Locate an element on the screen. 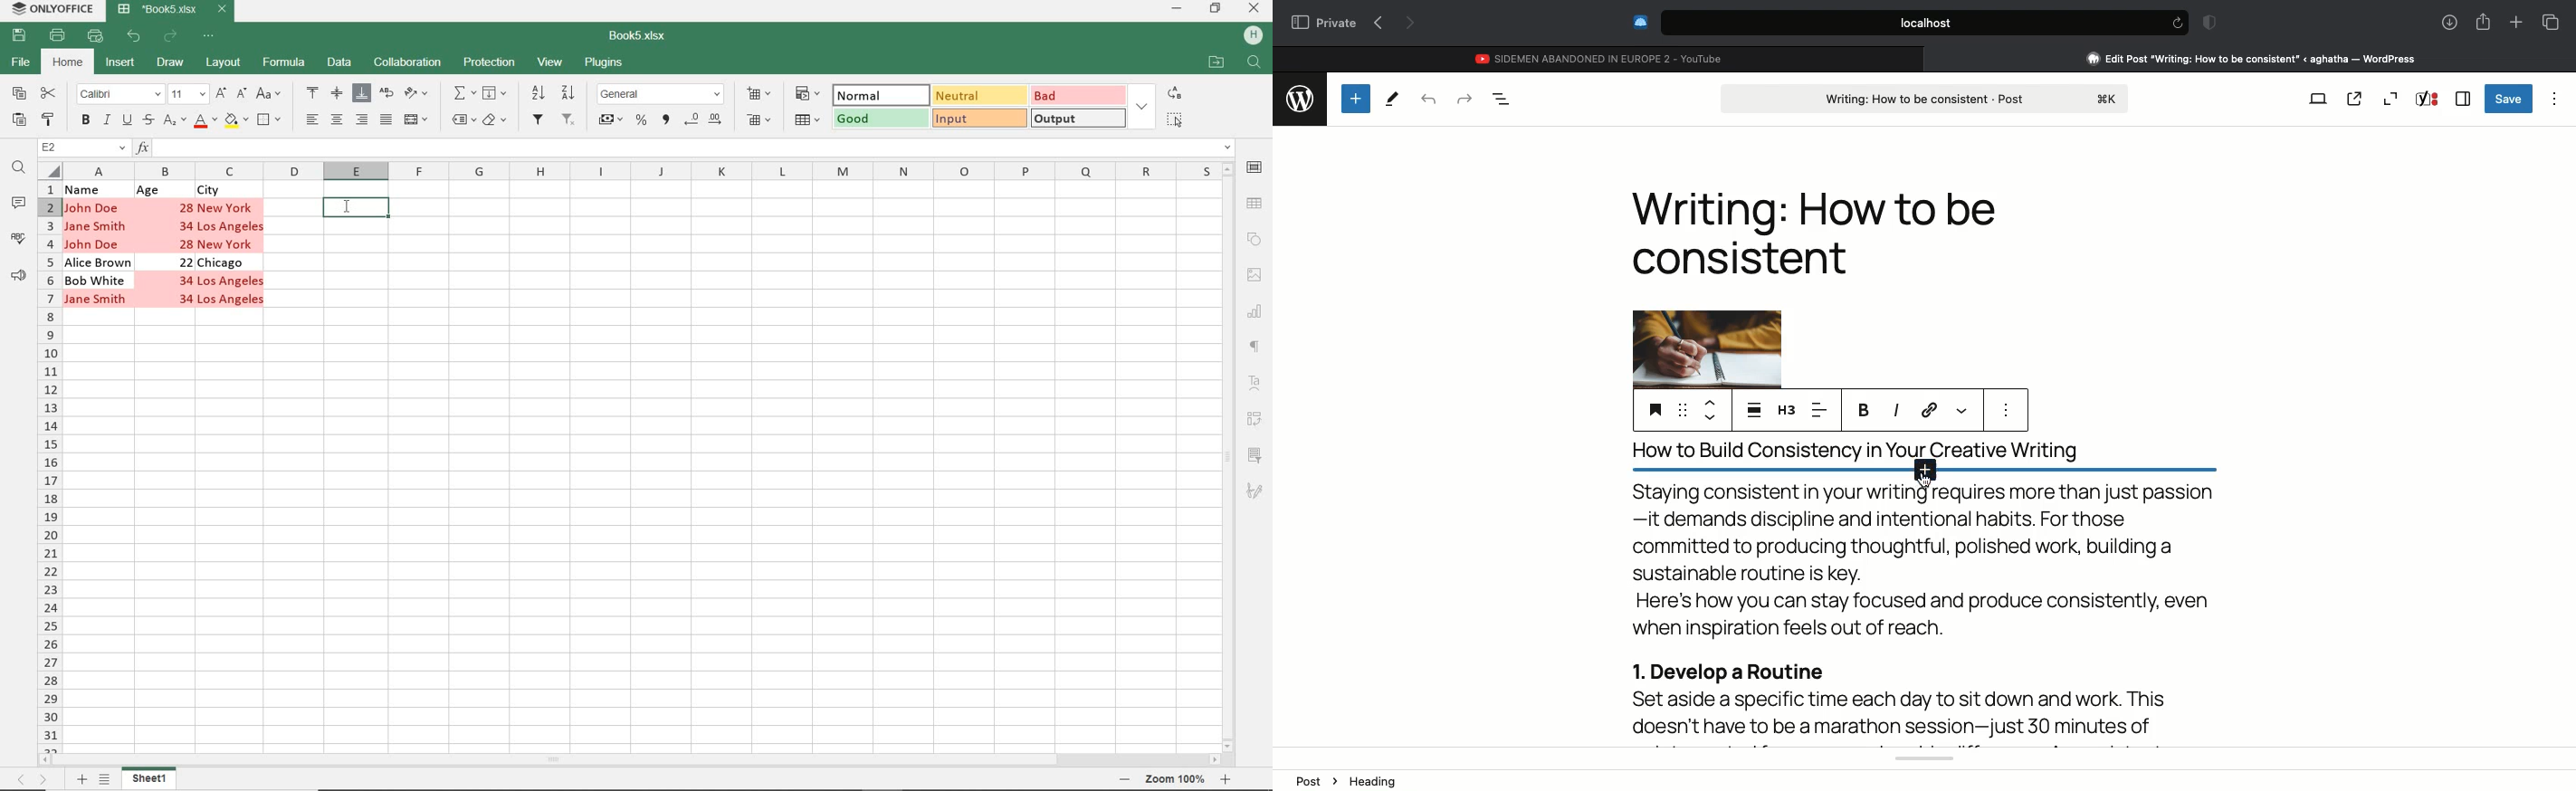 Image resolution: width=2576 pixels, height=812 pixels. WRAP TEXT is located at coordinates (387, 96).